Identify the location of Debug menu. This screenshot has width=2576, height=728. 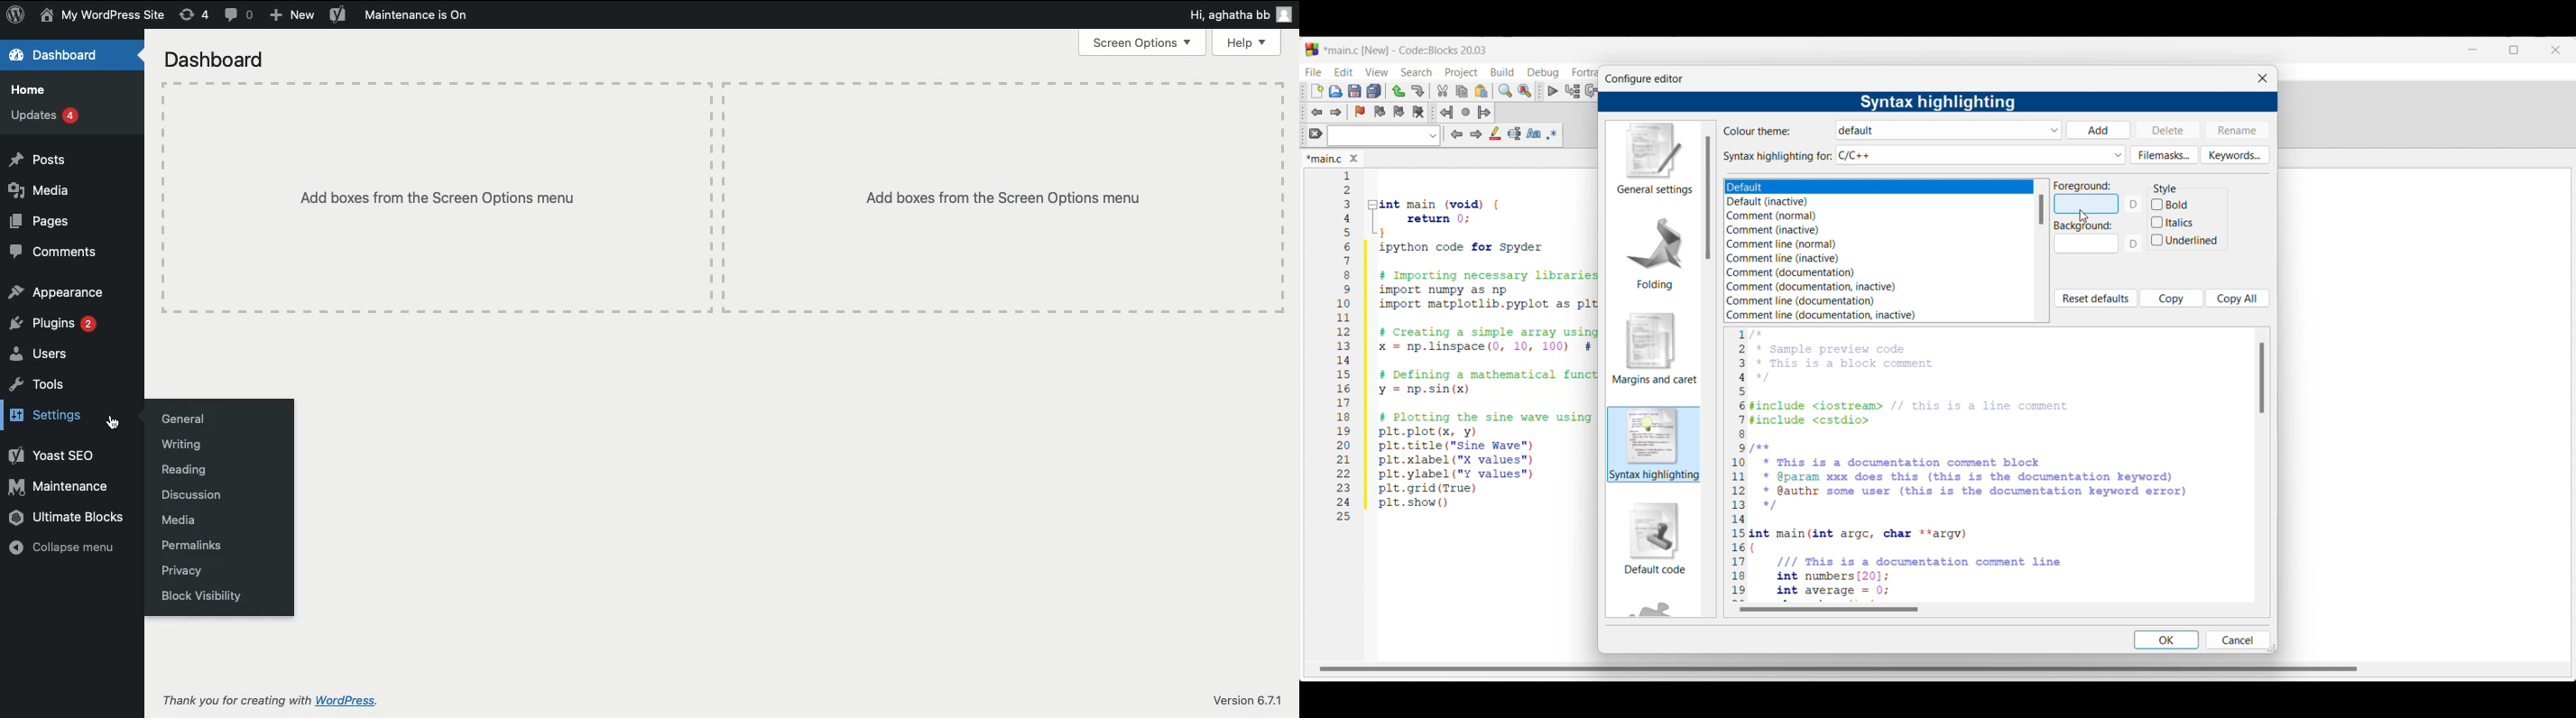
(1543, 72).